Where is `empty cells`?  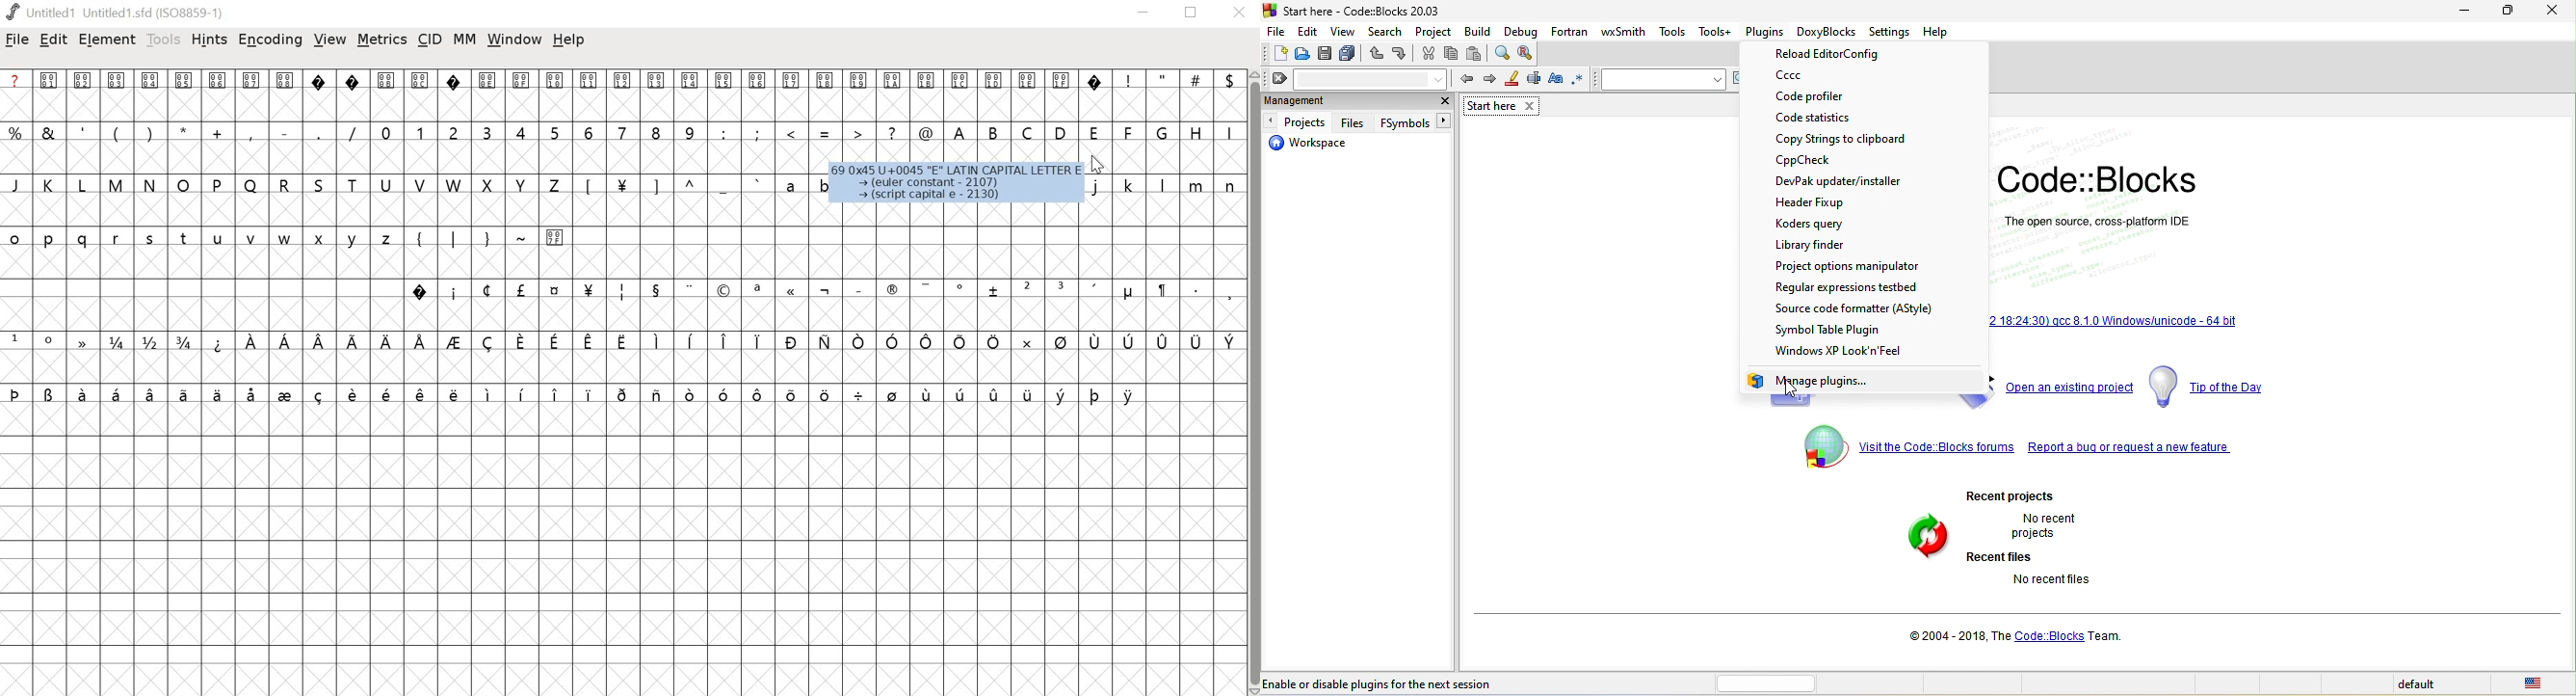
empty cells is located at coordinates (201, 287).